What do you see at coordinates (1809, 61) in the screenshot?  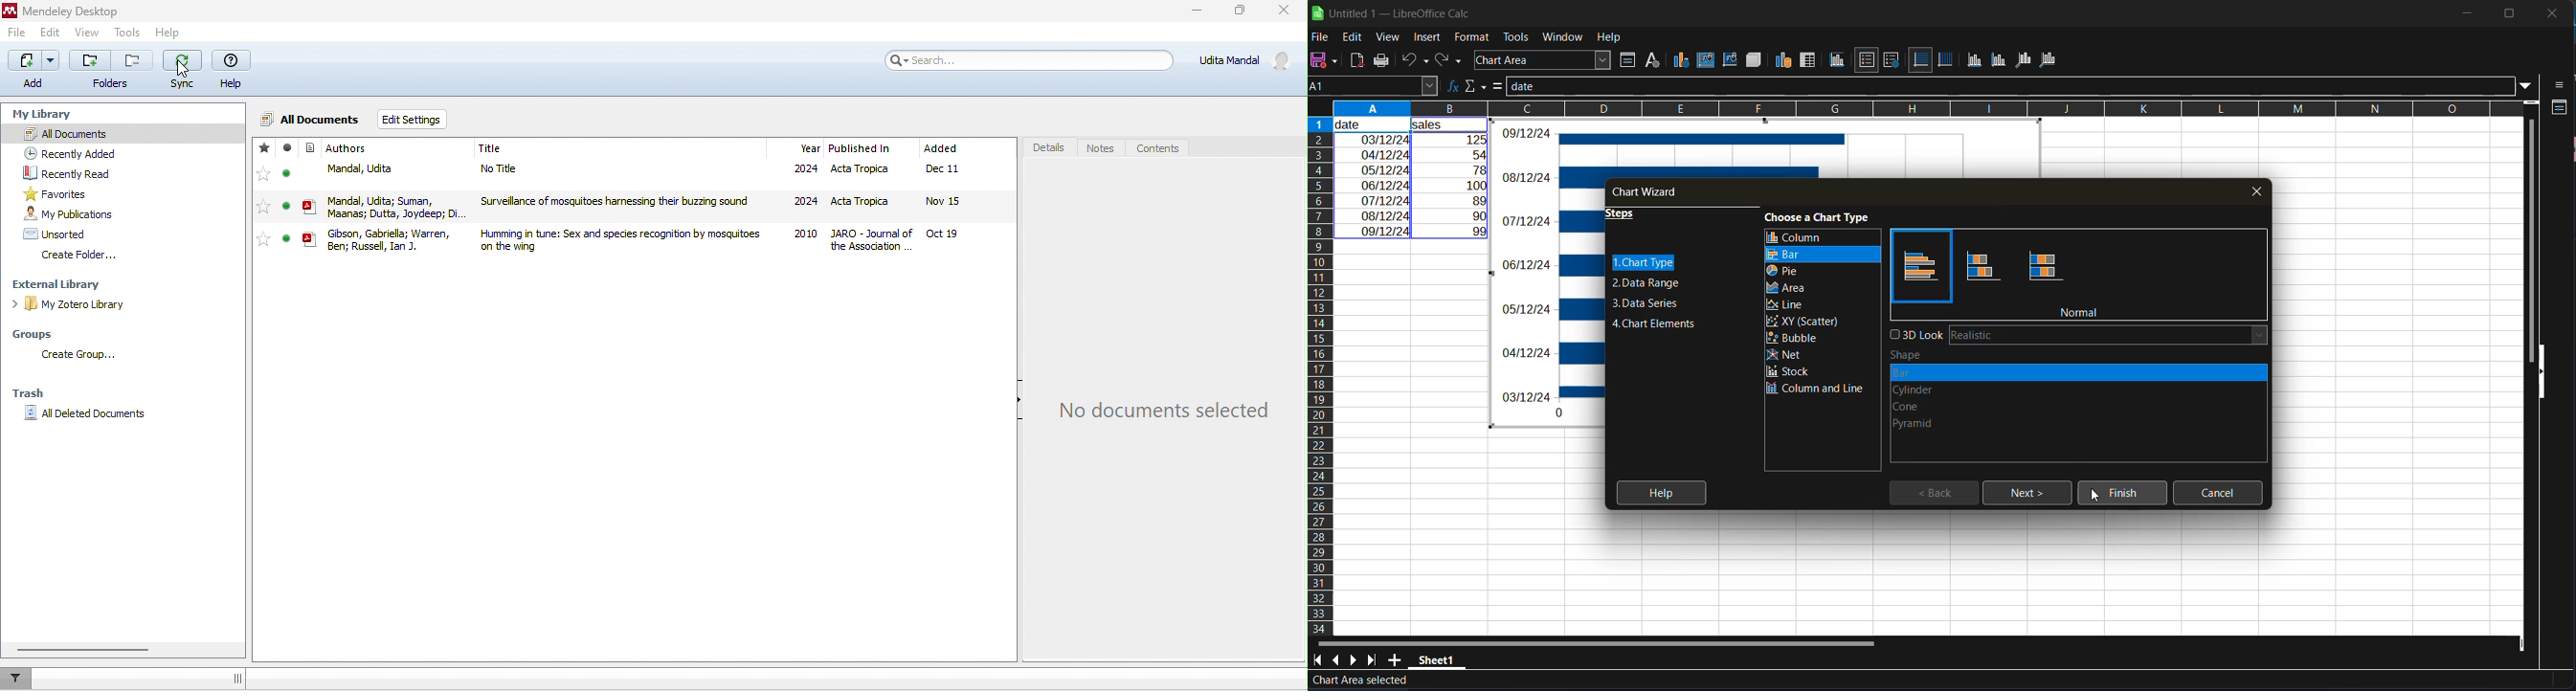 I see `data tables` at bounding box center [1809, 61].